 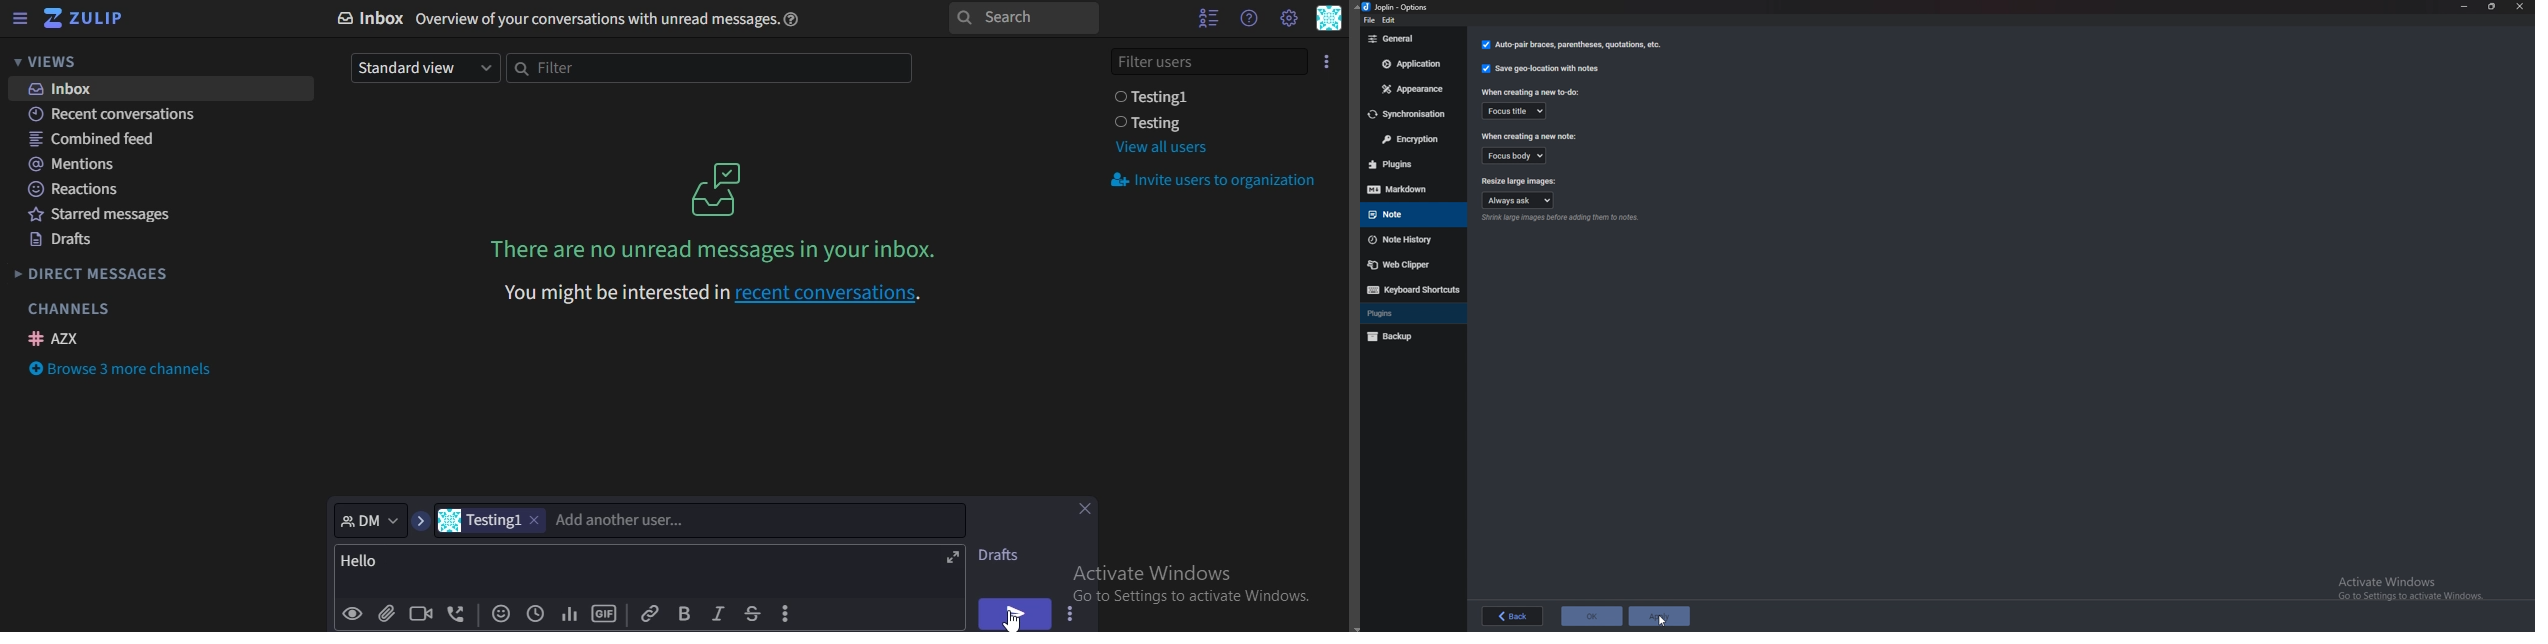 What do you see at coordinates (1394, 21) in the screenshot?
I see `edit` at bounding box center [1394, 21].